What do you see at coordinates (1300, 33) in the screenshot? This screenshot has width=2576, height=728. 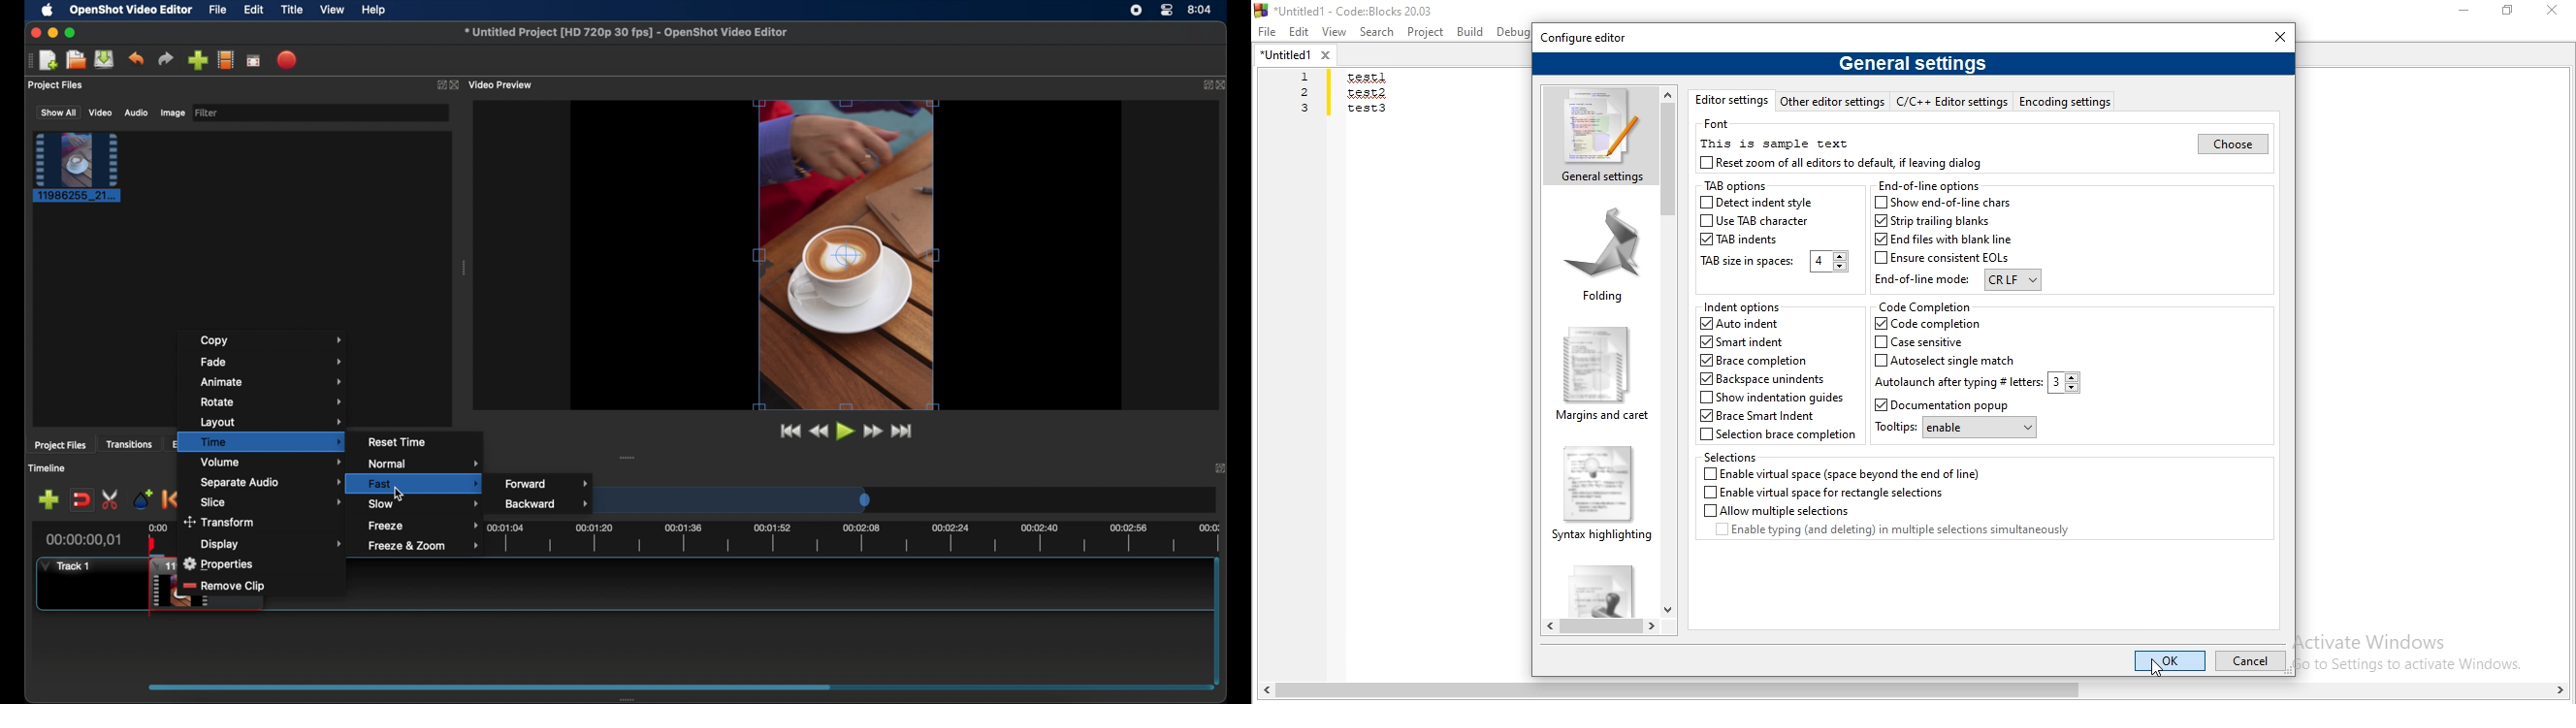 I see `Edit ` at bounding box center [1300, 33].